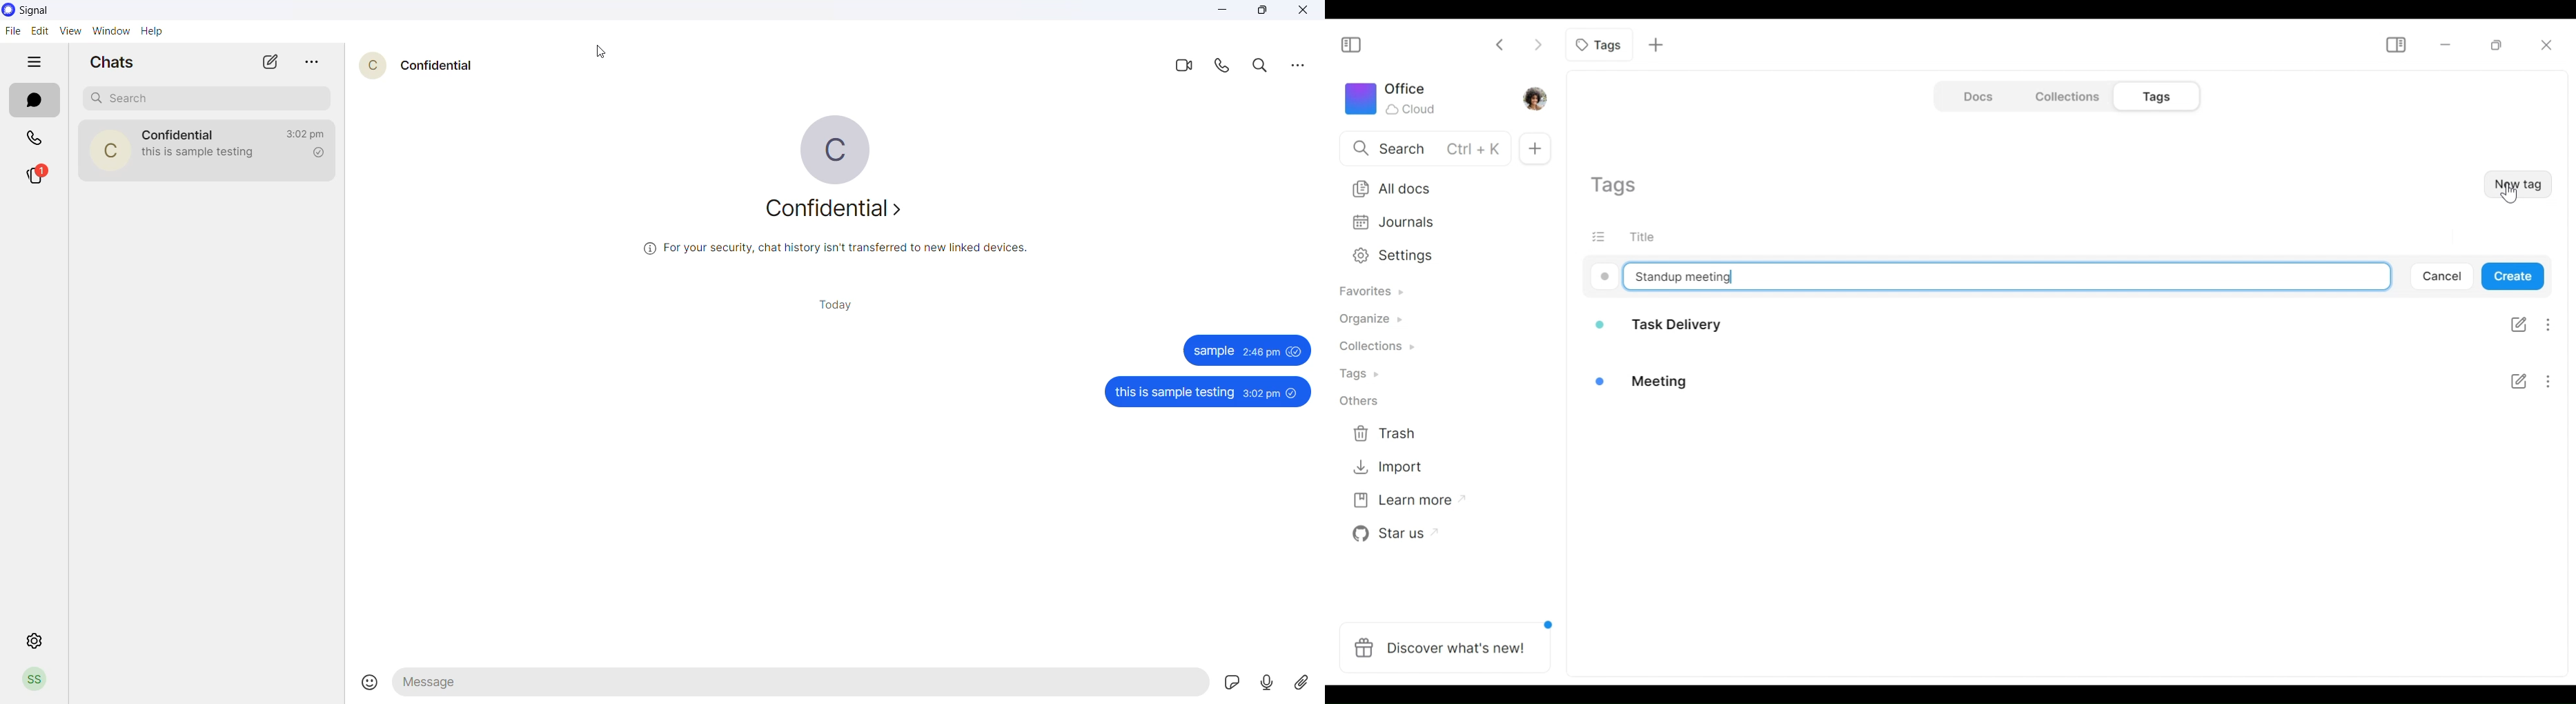 This screenshot has width=2576, height=728. What do you see at coordinates (362, 678) in the screenshot?
I see `emojis` at bounding box center [362, 678].